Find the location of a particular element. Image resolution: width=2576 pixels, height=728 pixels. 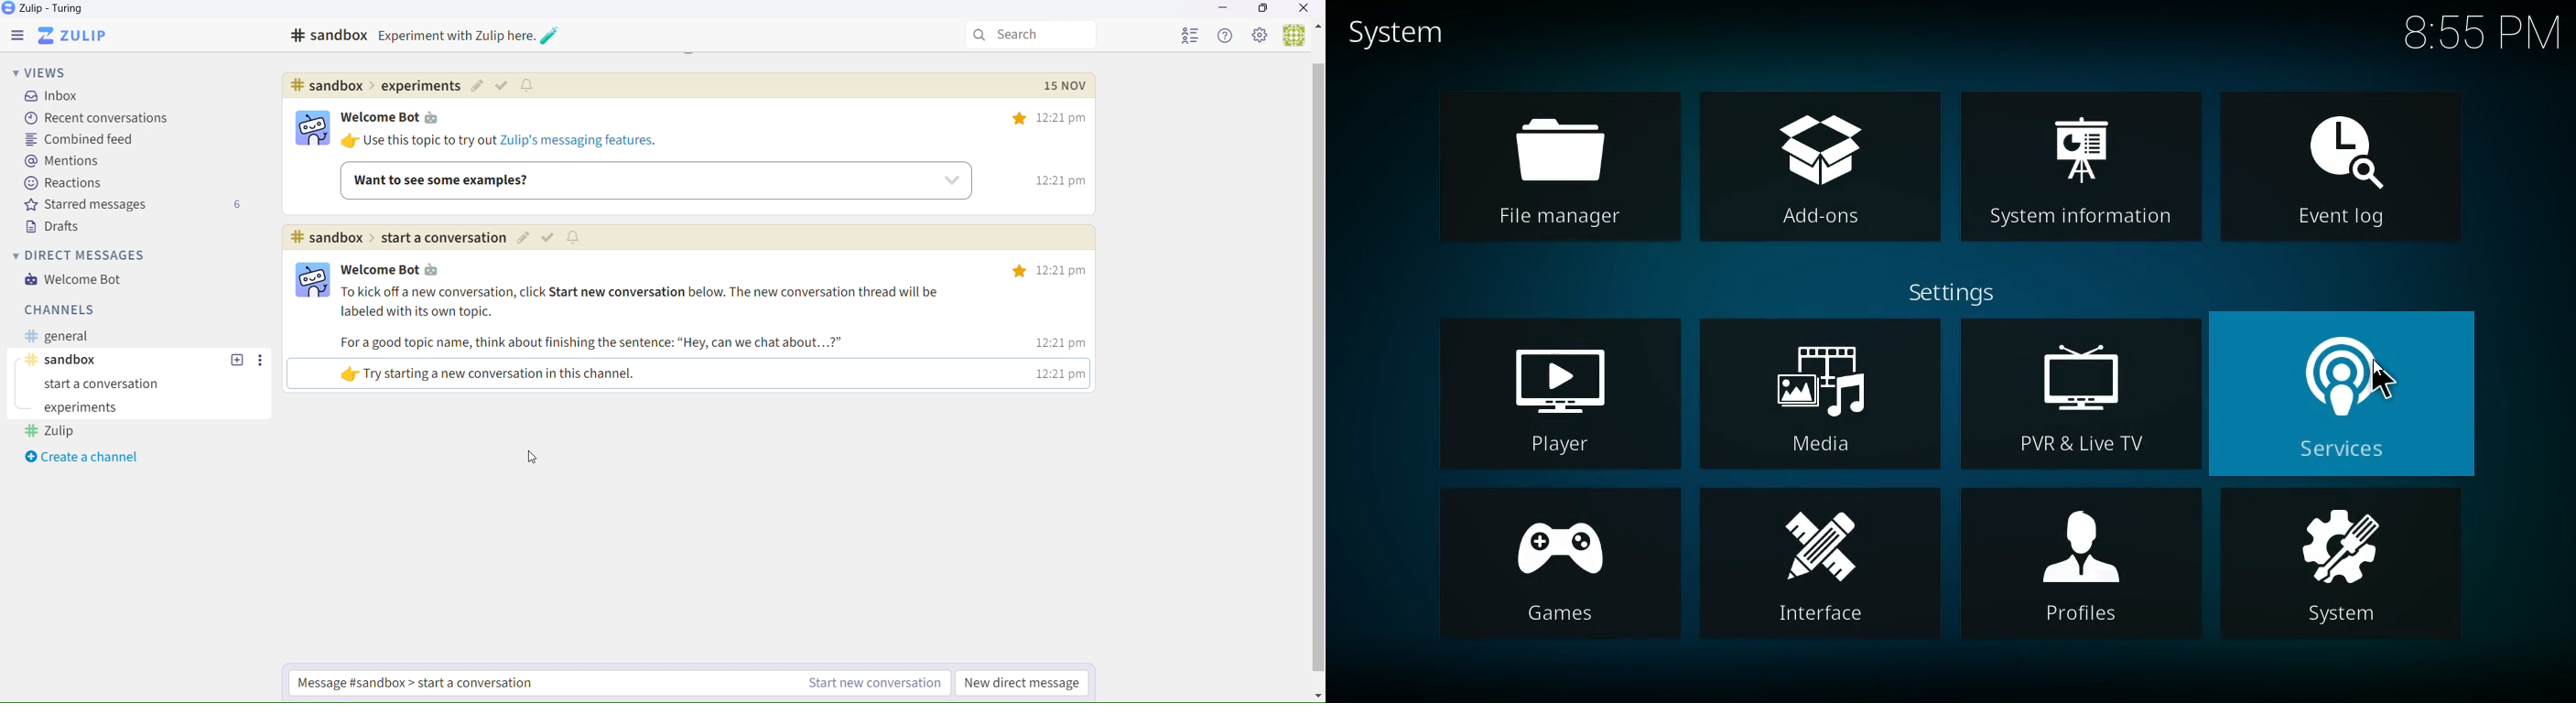

For a good topic name, think about finishing the sentence: “Hey, can we chat about...?” is located at coordinates (622, 345).